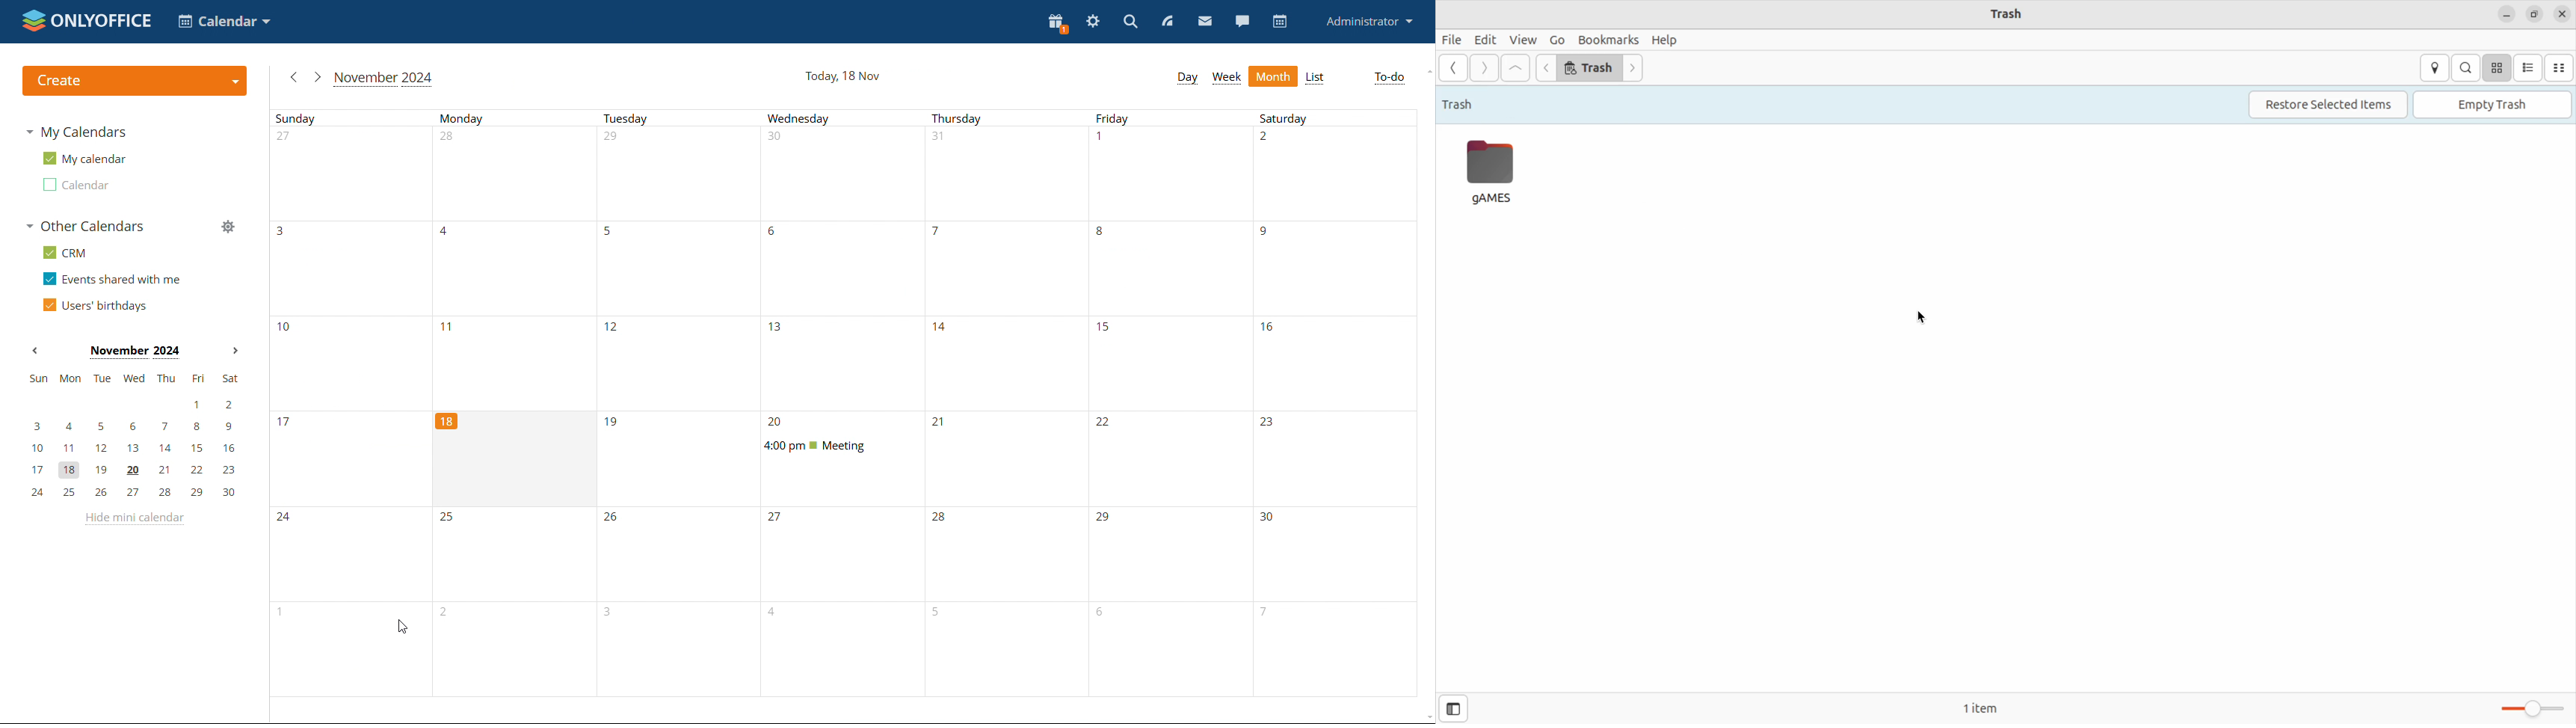 The image size is (2576, 728). Describe the element at coordinates (1557, 39) in the screenshot. I see `Go` at that location.